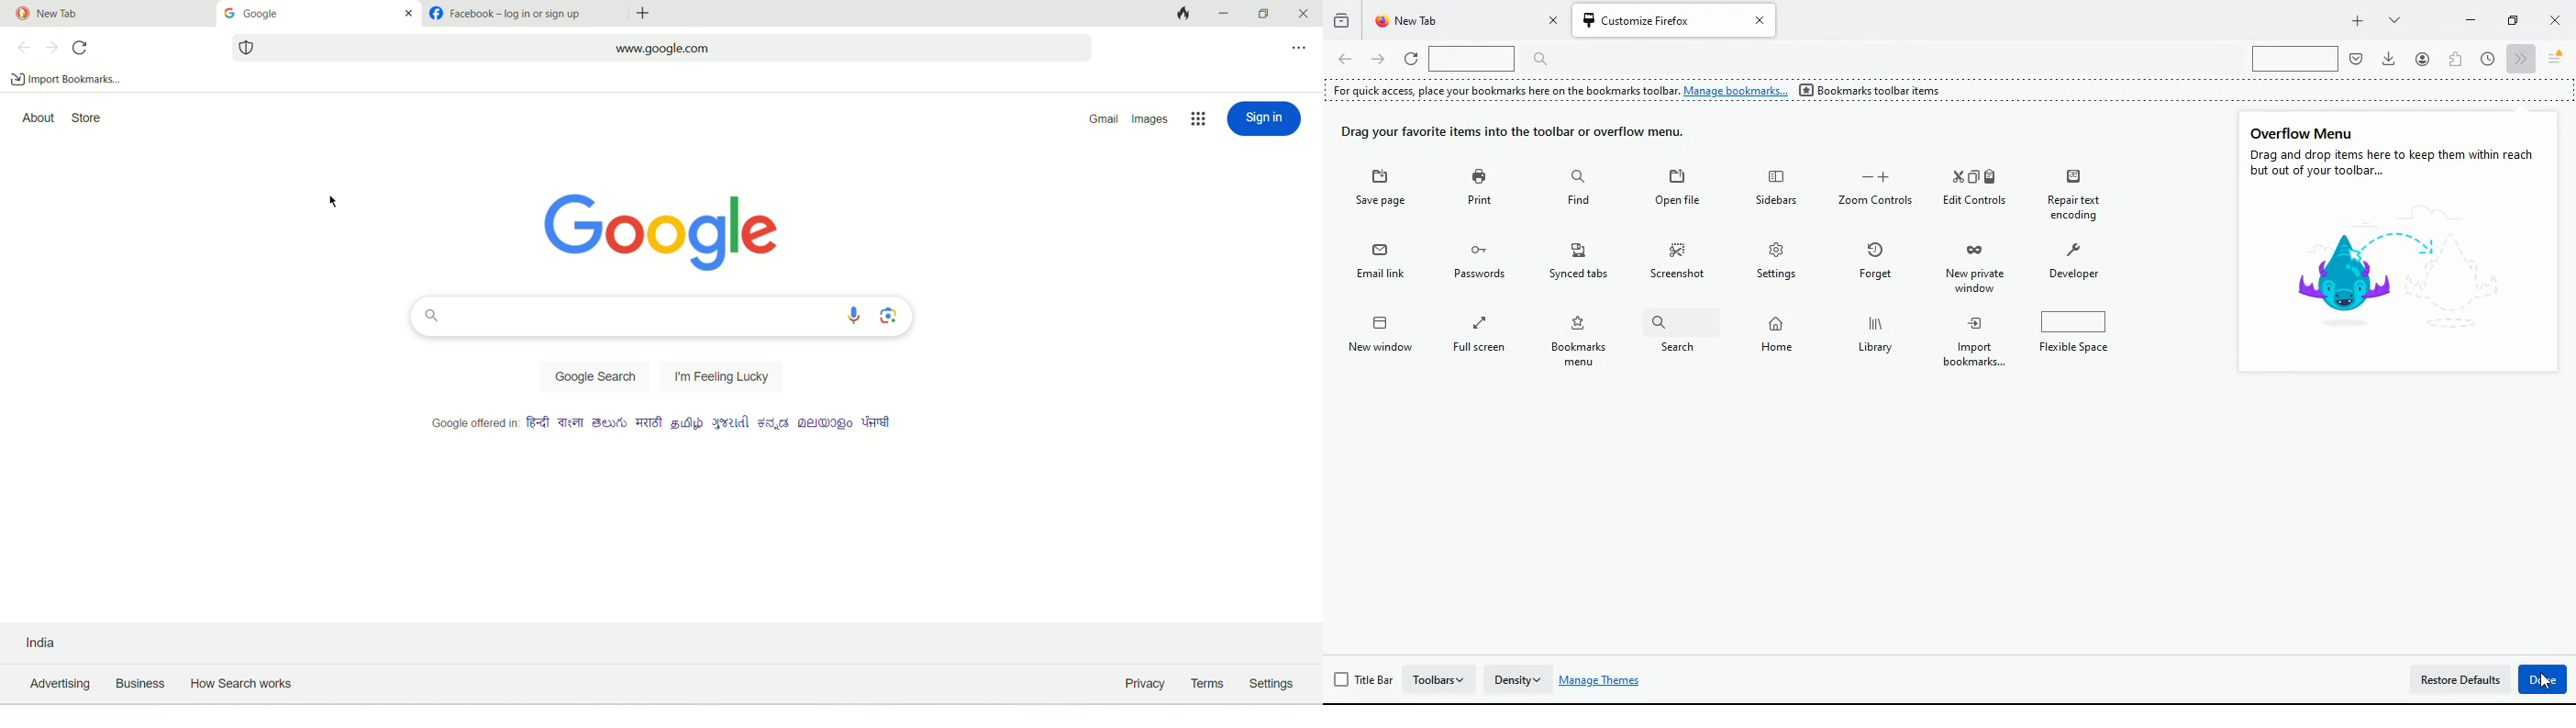  What do you see at coordinates (1558, 91) in the screenshot?
I see `For quick access, place your bookmarks here on the bookmarks toolbar. Manage bookmarks...` at bounding box center [1558, 91].